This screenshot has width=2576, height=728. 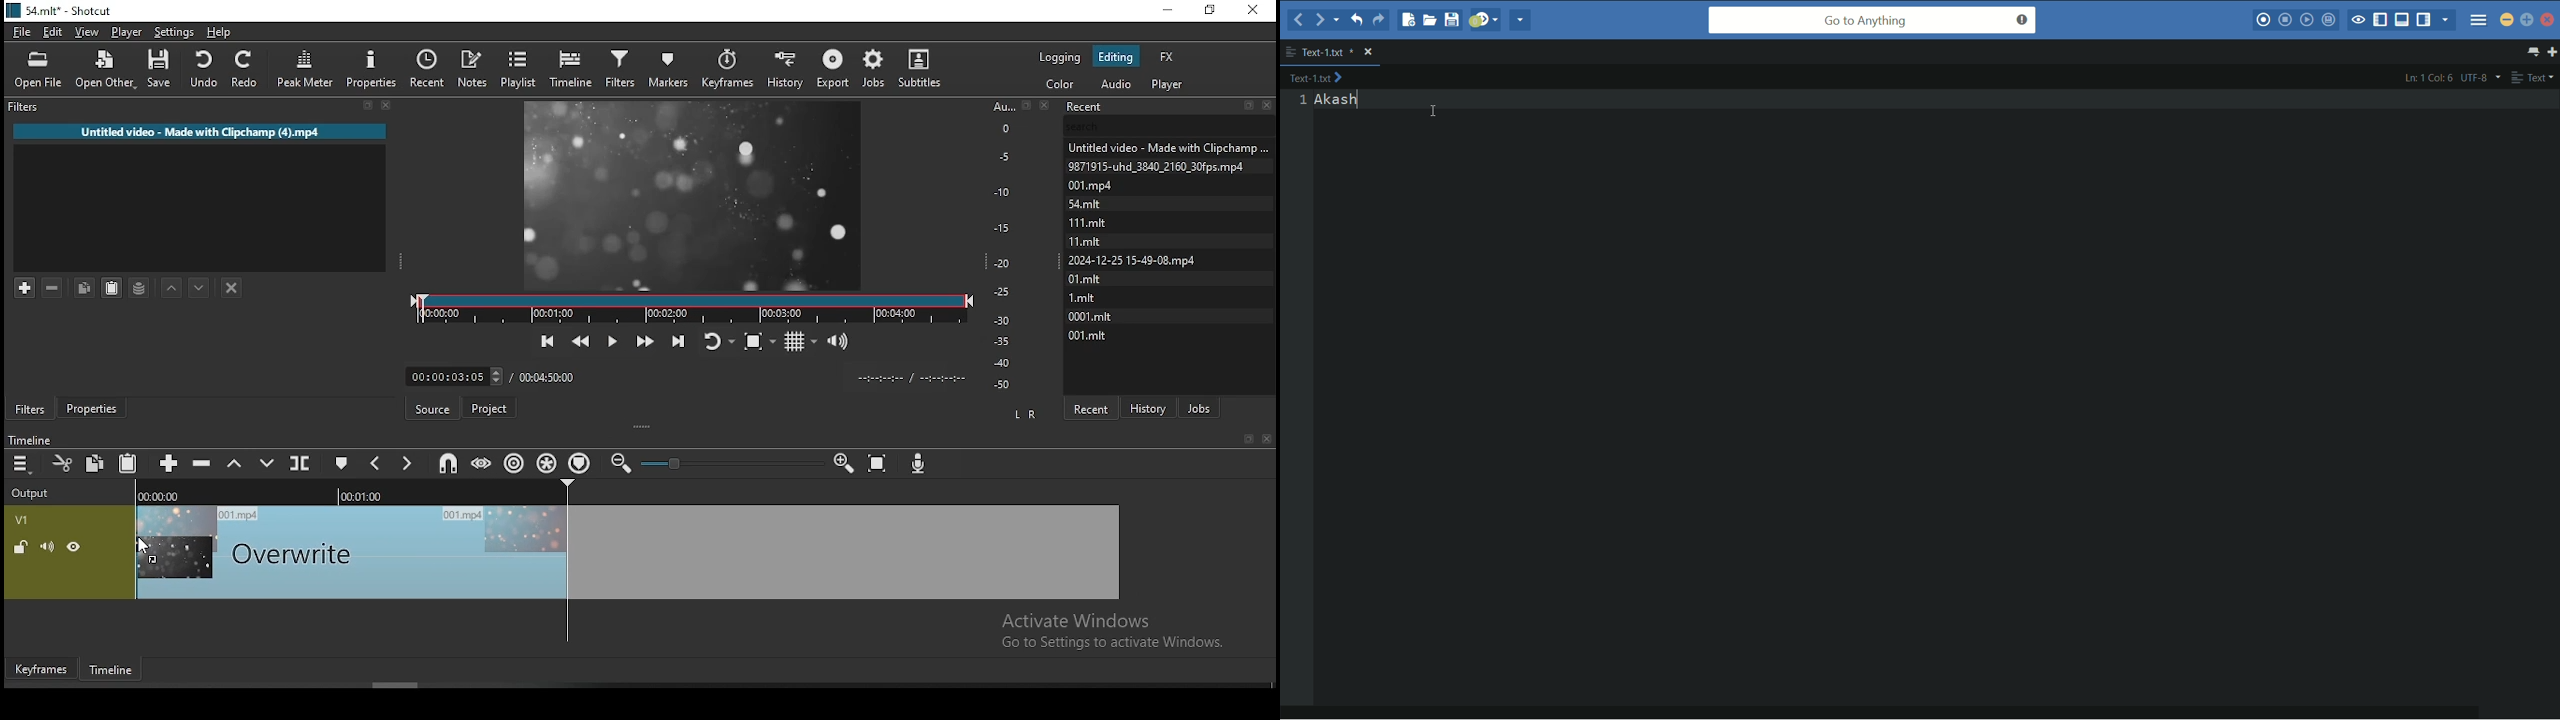 What do you see at coordinates (1084, 220) in the screenshot?
I see `files` at bounding box center [1084, 220].